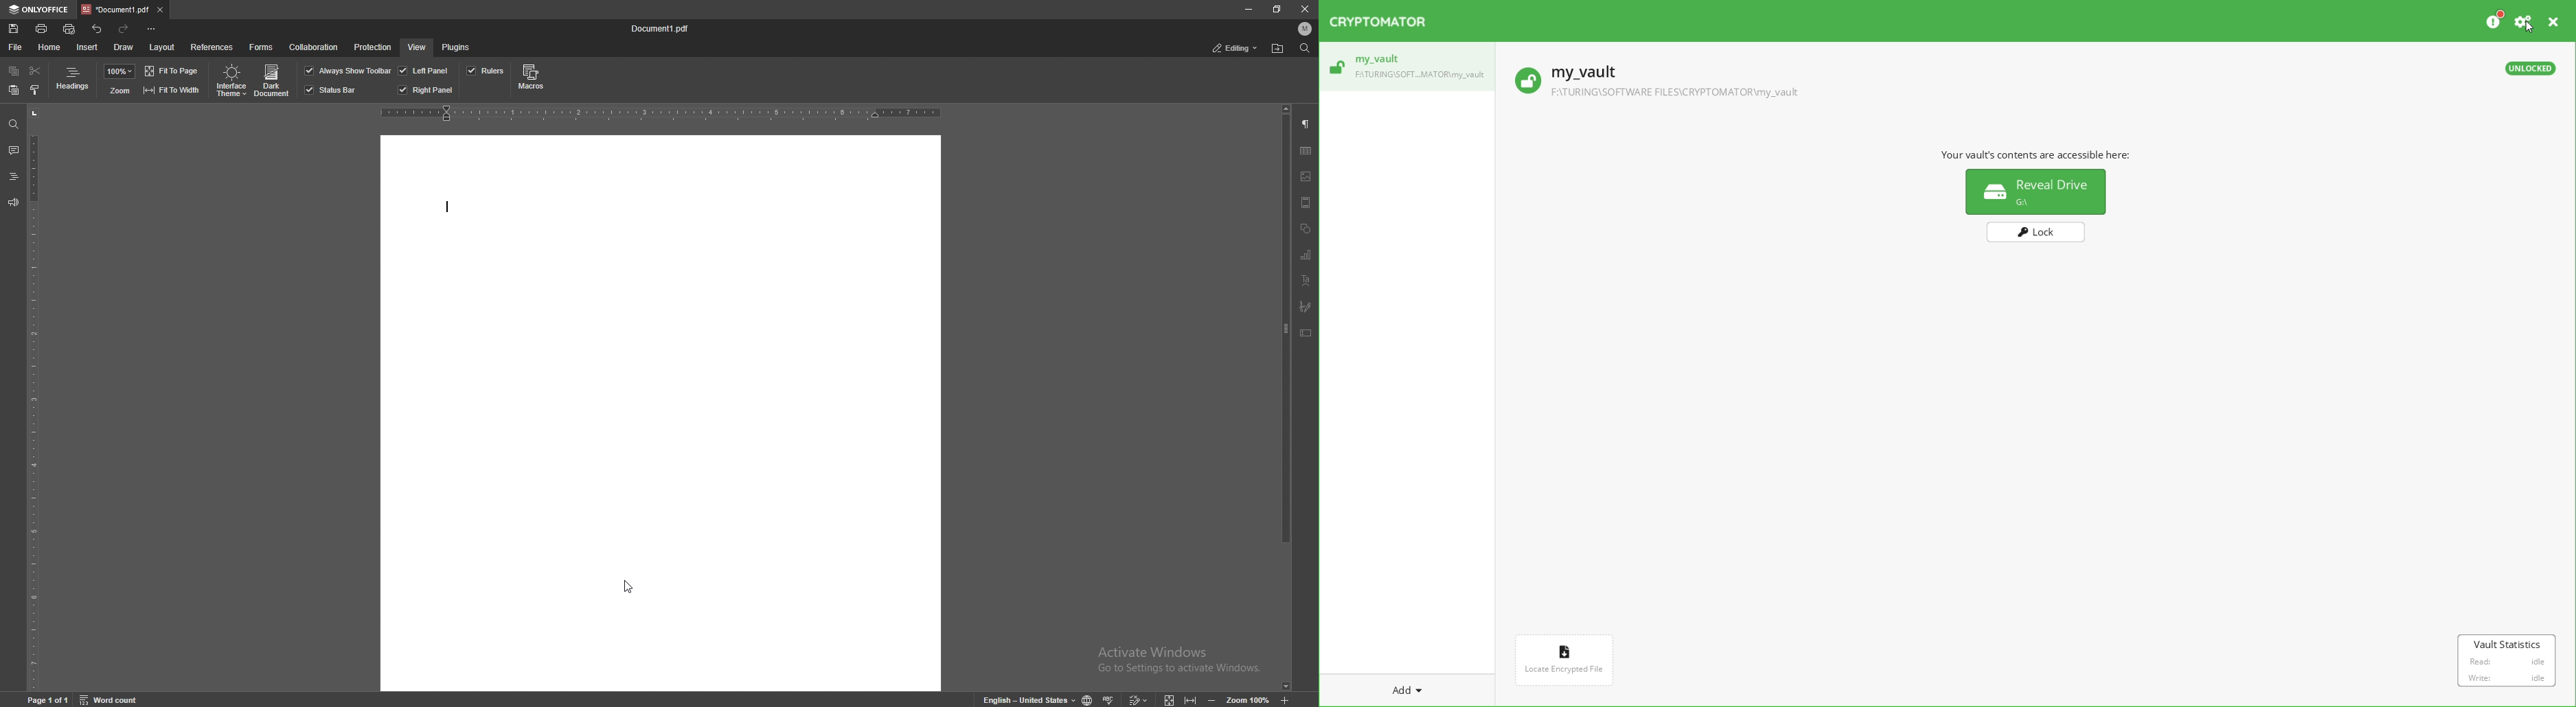 The width and height of the screenshot is (2576, 728). Describe the element at coordinates (229, 81) in the screenshot. I see `interface theme` at that location.